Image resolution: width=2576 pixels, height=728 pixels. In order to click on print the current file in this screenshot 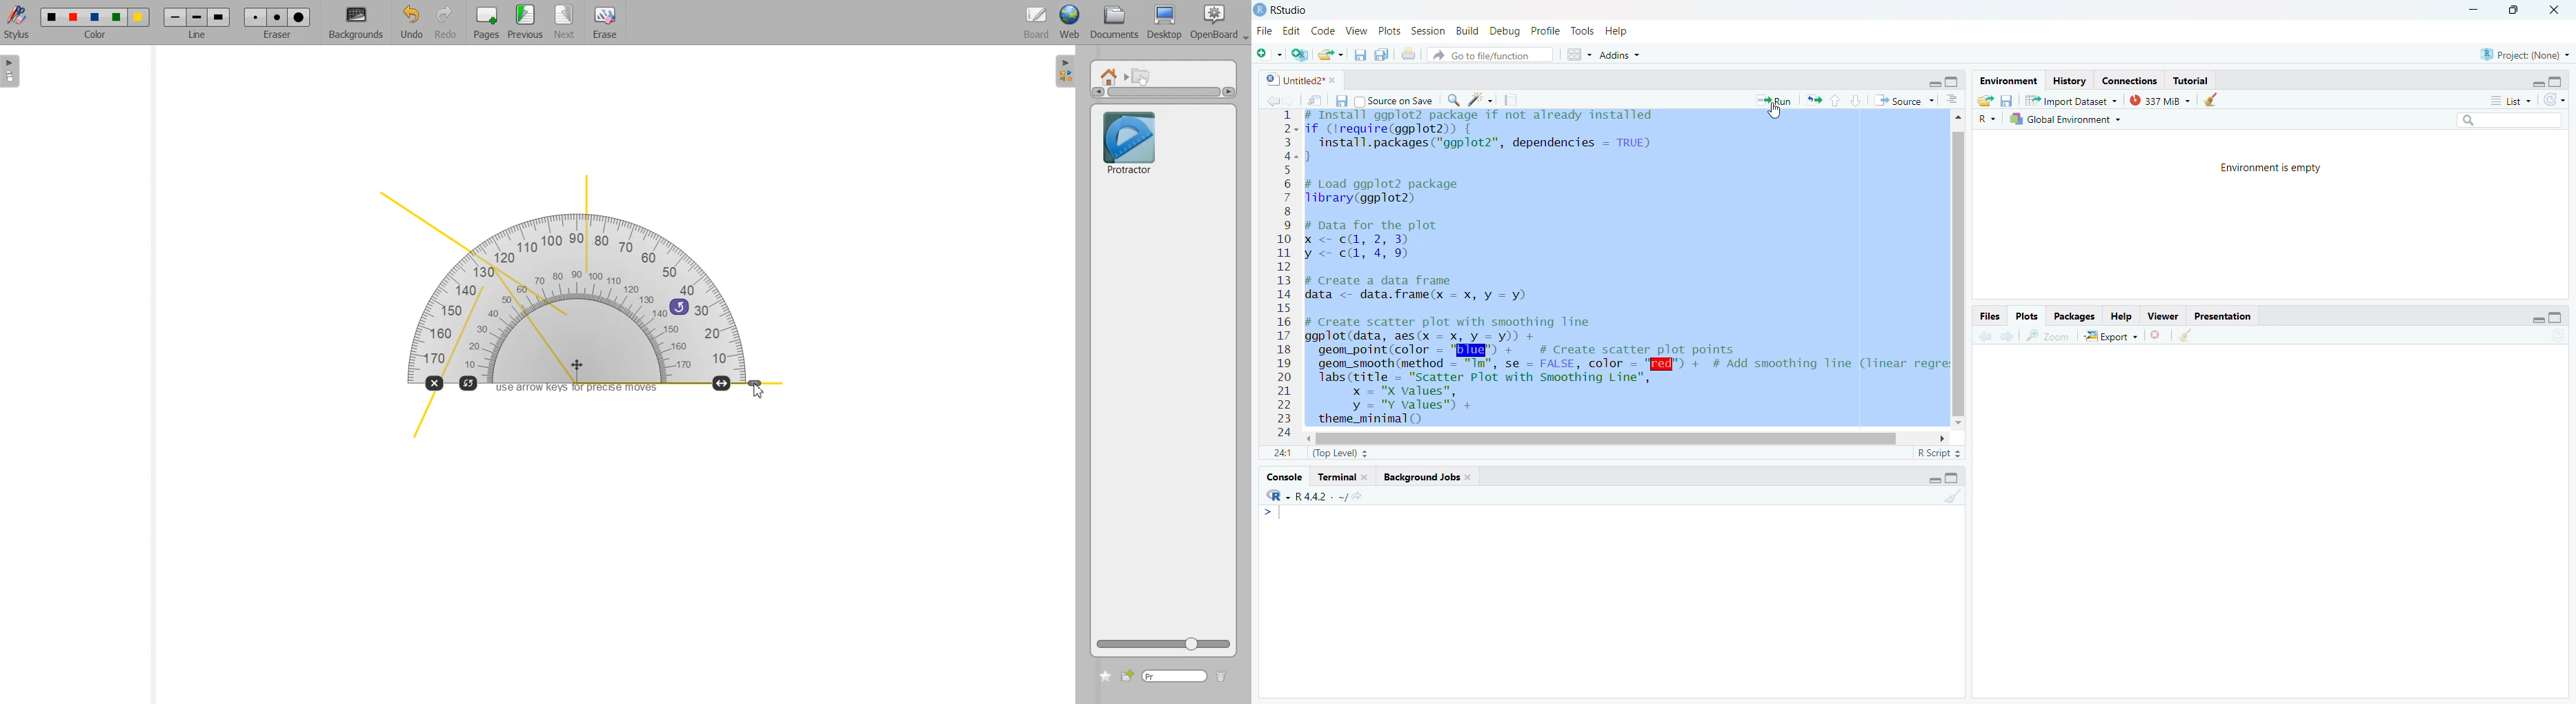, I will do `click(1408, 55)`.